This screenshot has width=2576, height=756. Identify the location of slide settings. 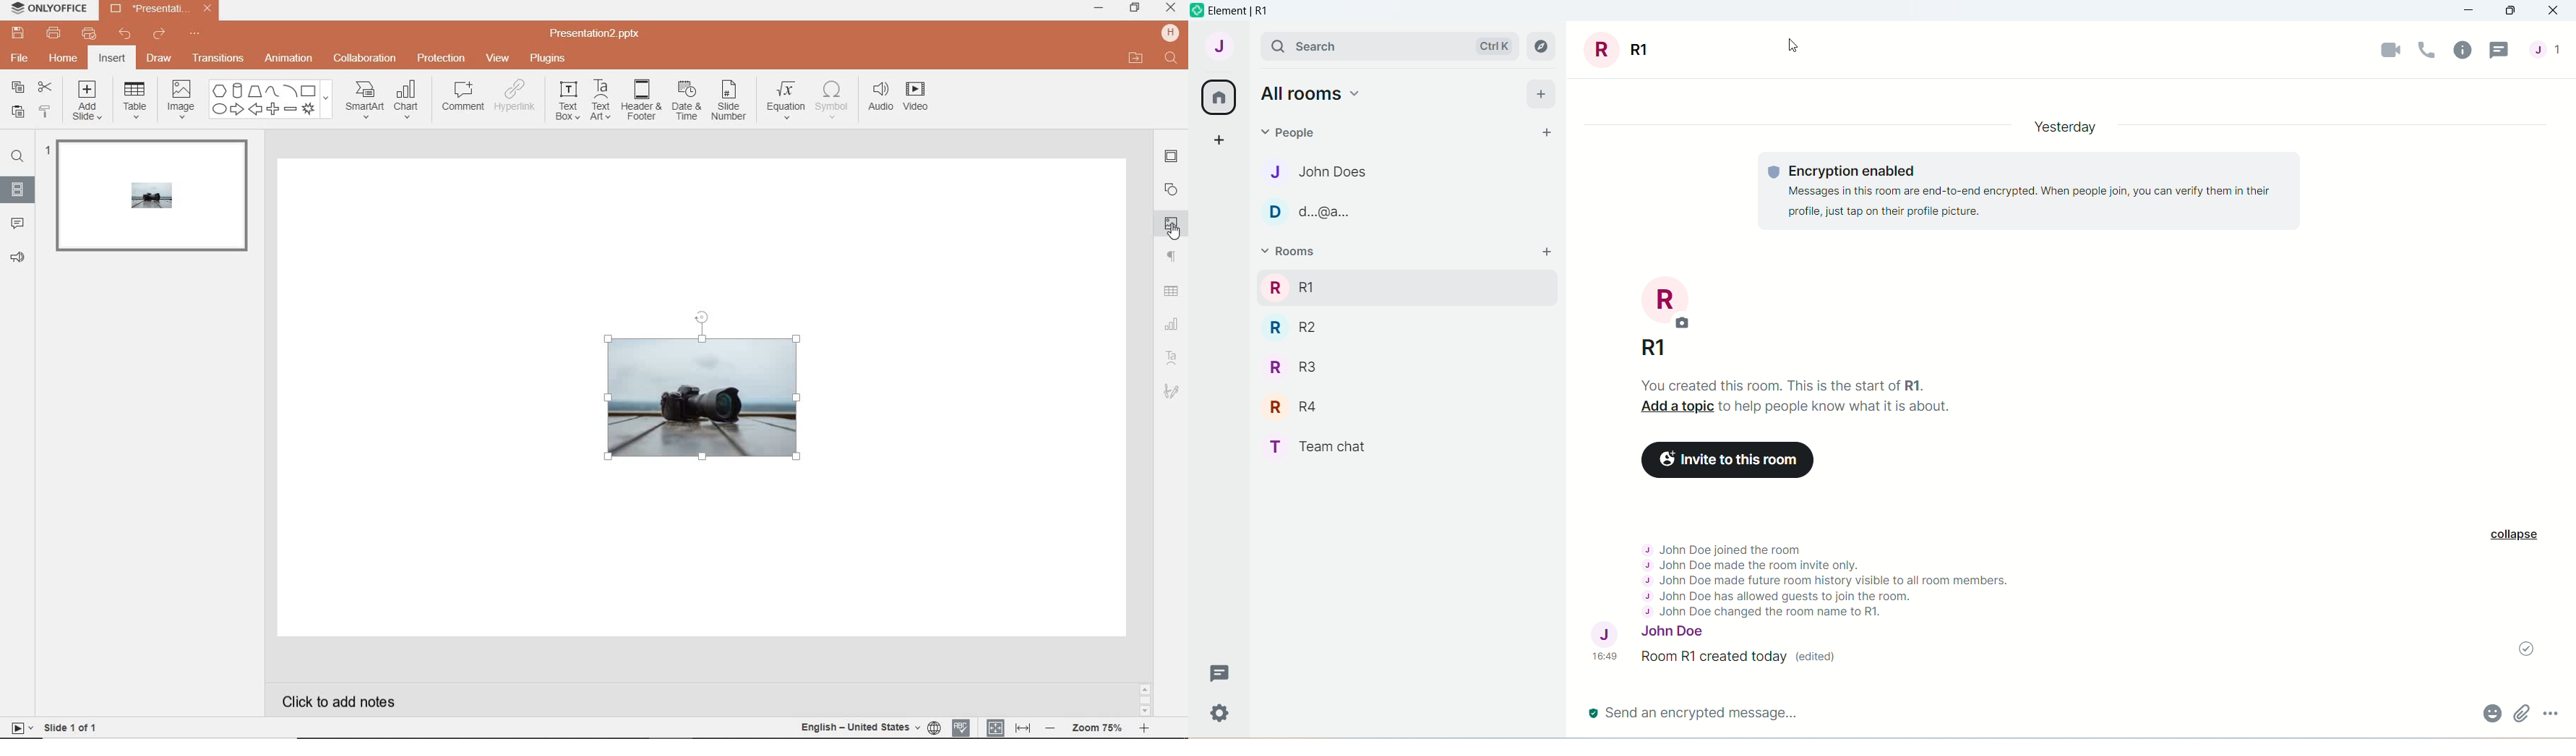
(1172, 159).